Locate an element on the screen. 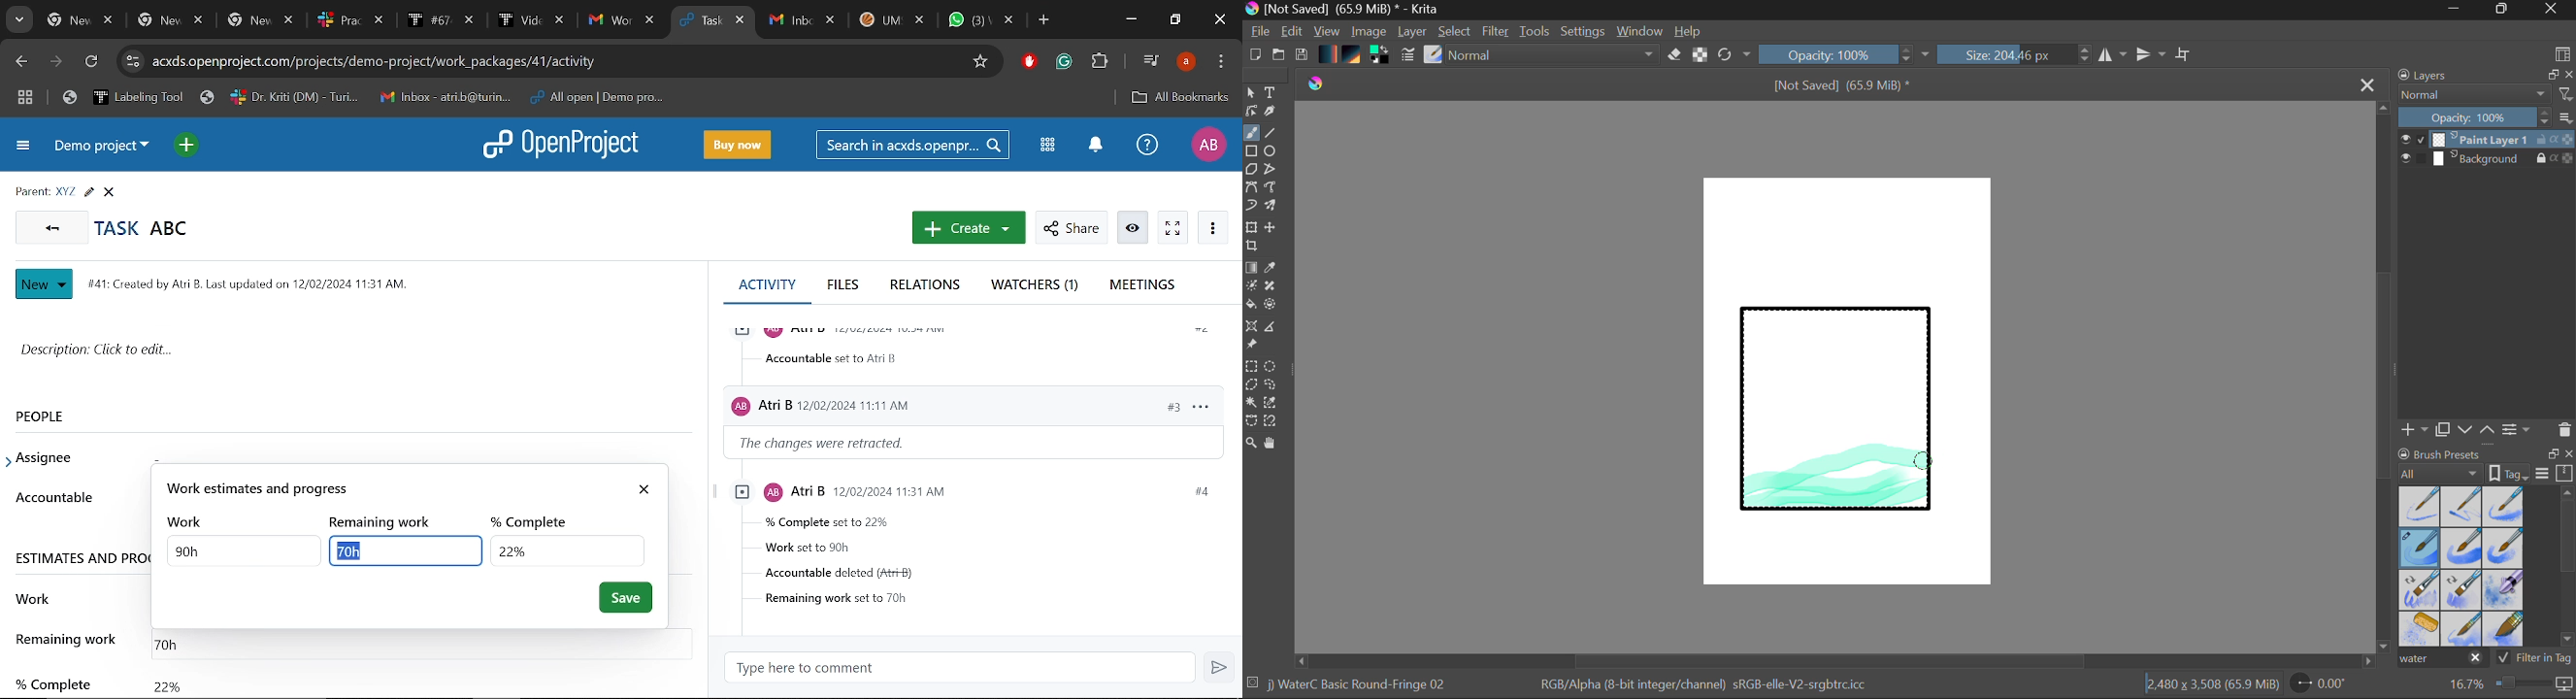 The height and width of the screenshot is (700, 2576). Minimize is located at coordinates (2505, 10).